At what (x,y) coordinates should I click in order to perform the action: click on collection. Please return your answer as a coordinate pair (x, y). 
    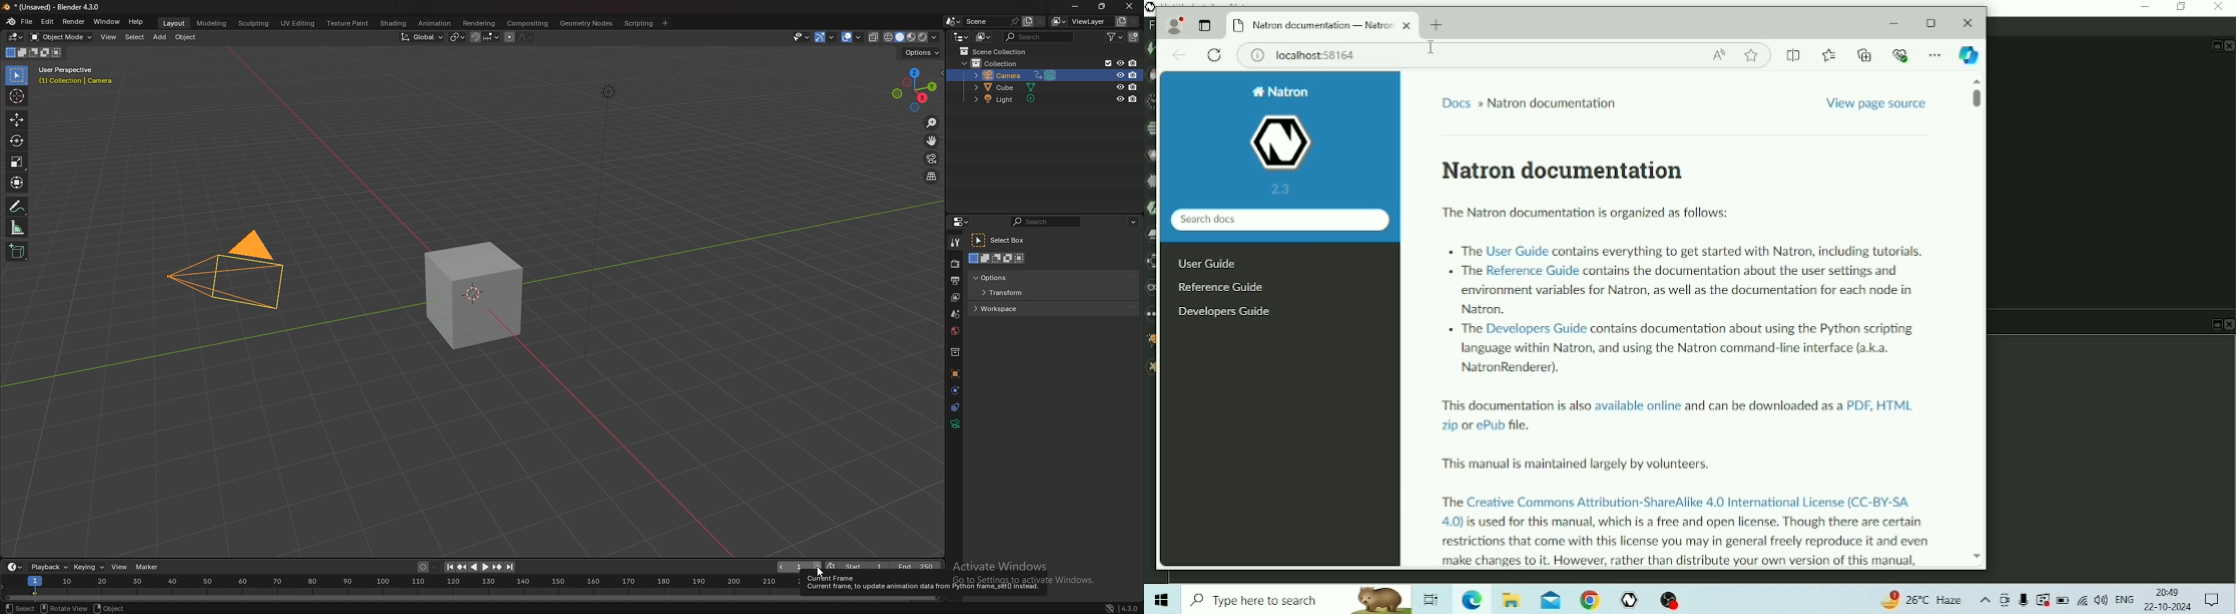
    Looking at the image, I should click on (996, 63).